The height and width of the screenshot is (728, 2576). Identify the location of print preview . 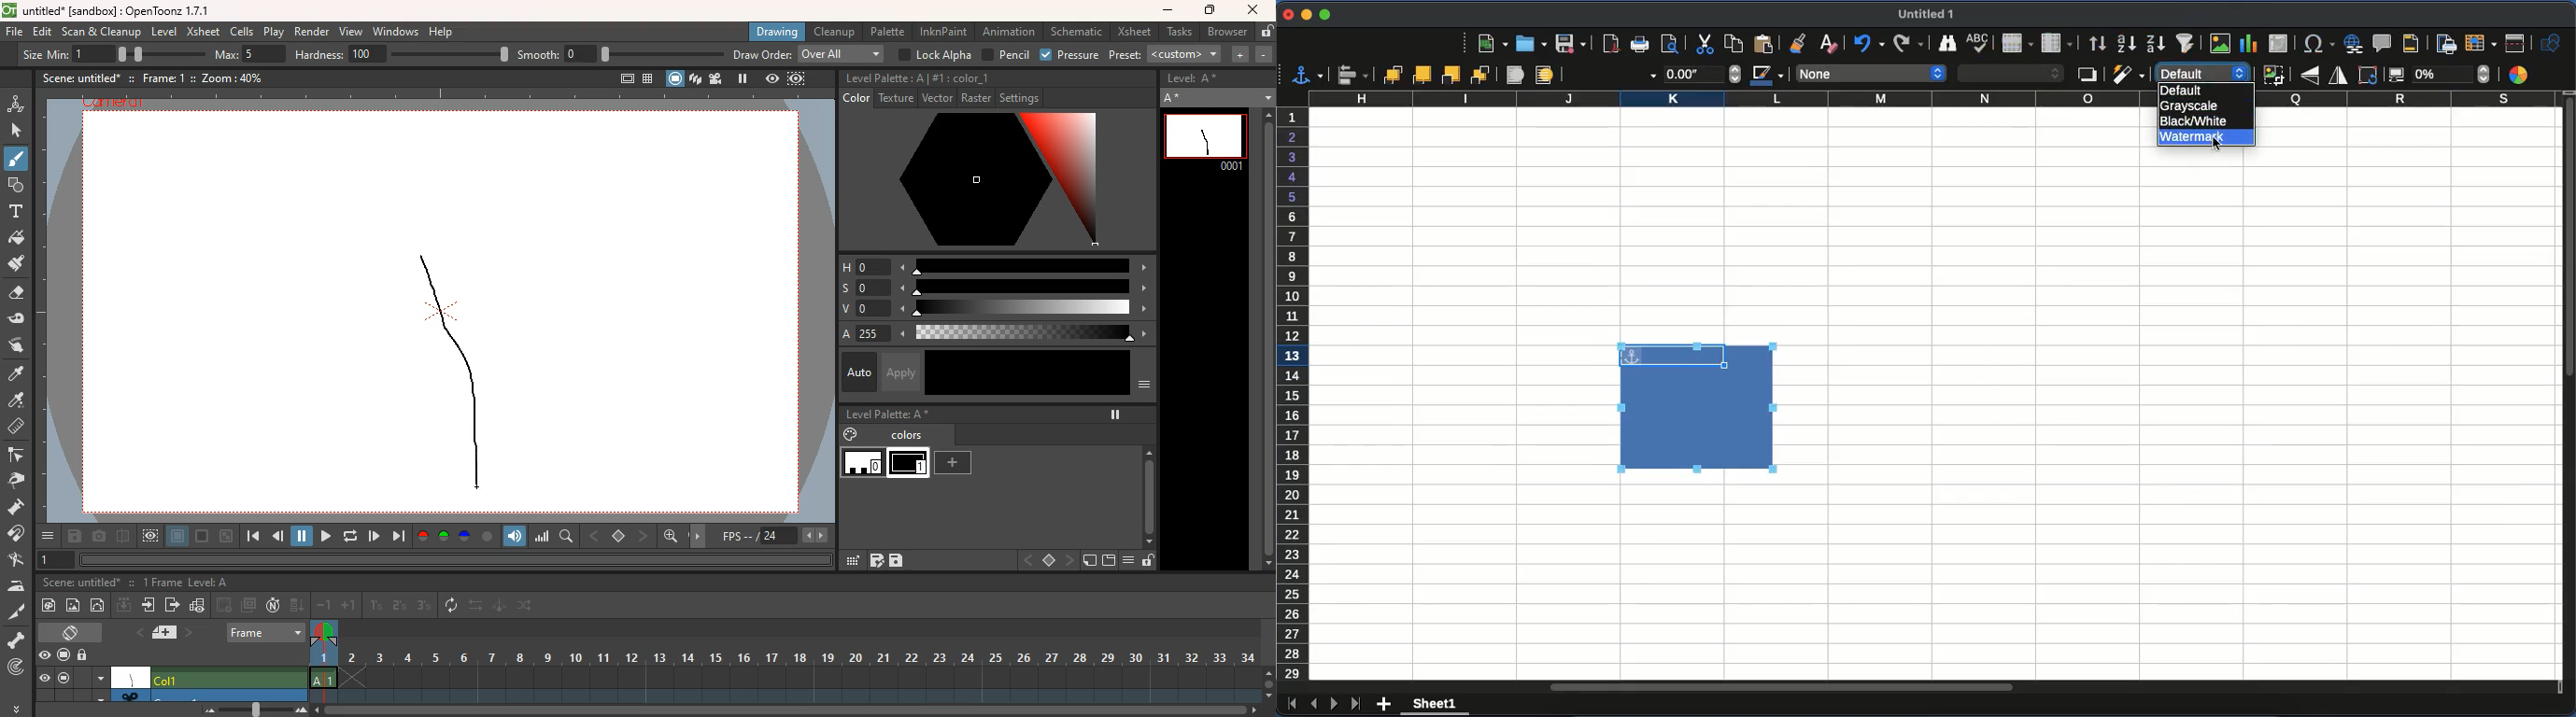
(1673, 44).